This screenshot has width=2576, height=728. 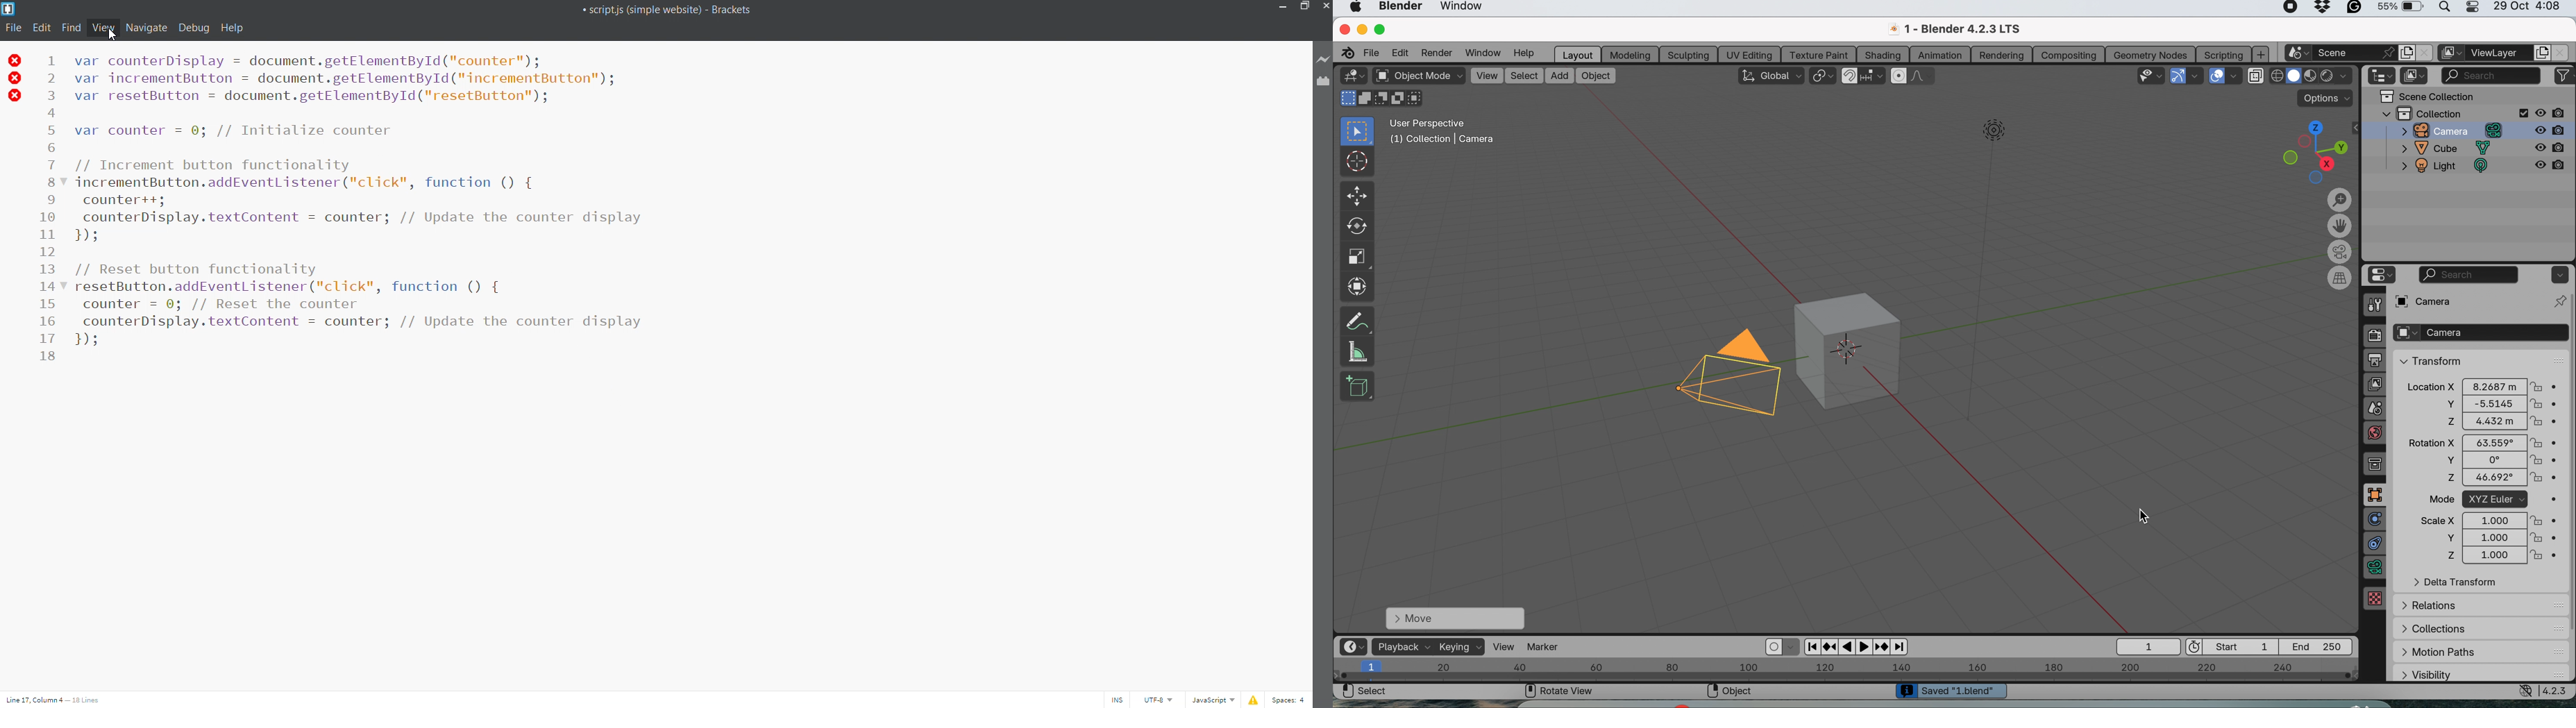 I want to click on motion paths, so click(x=2451, y=652).